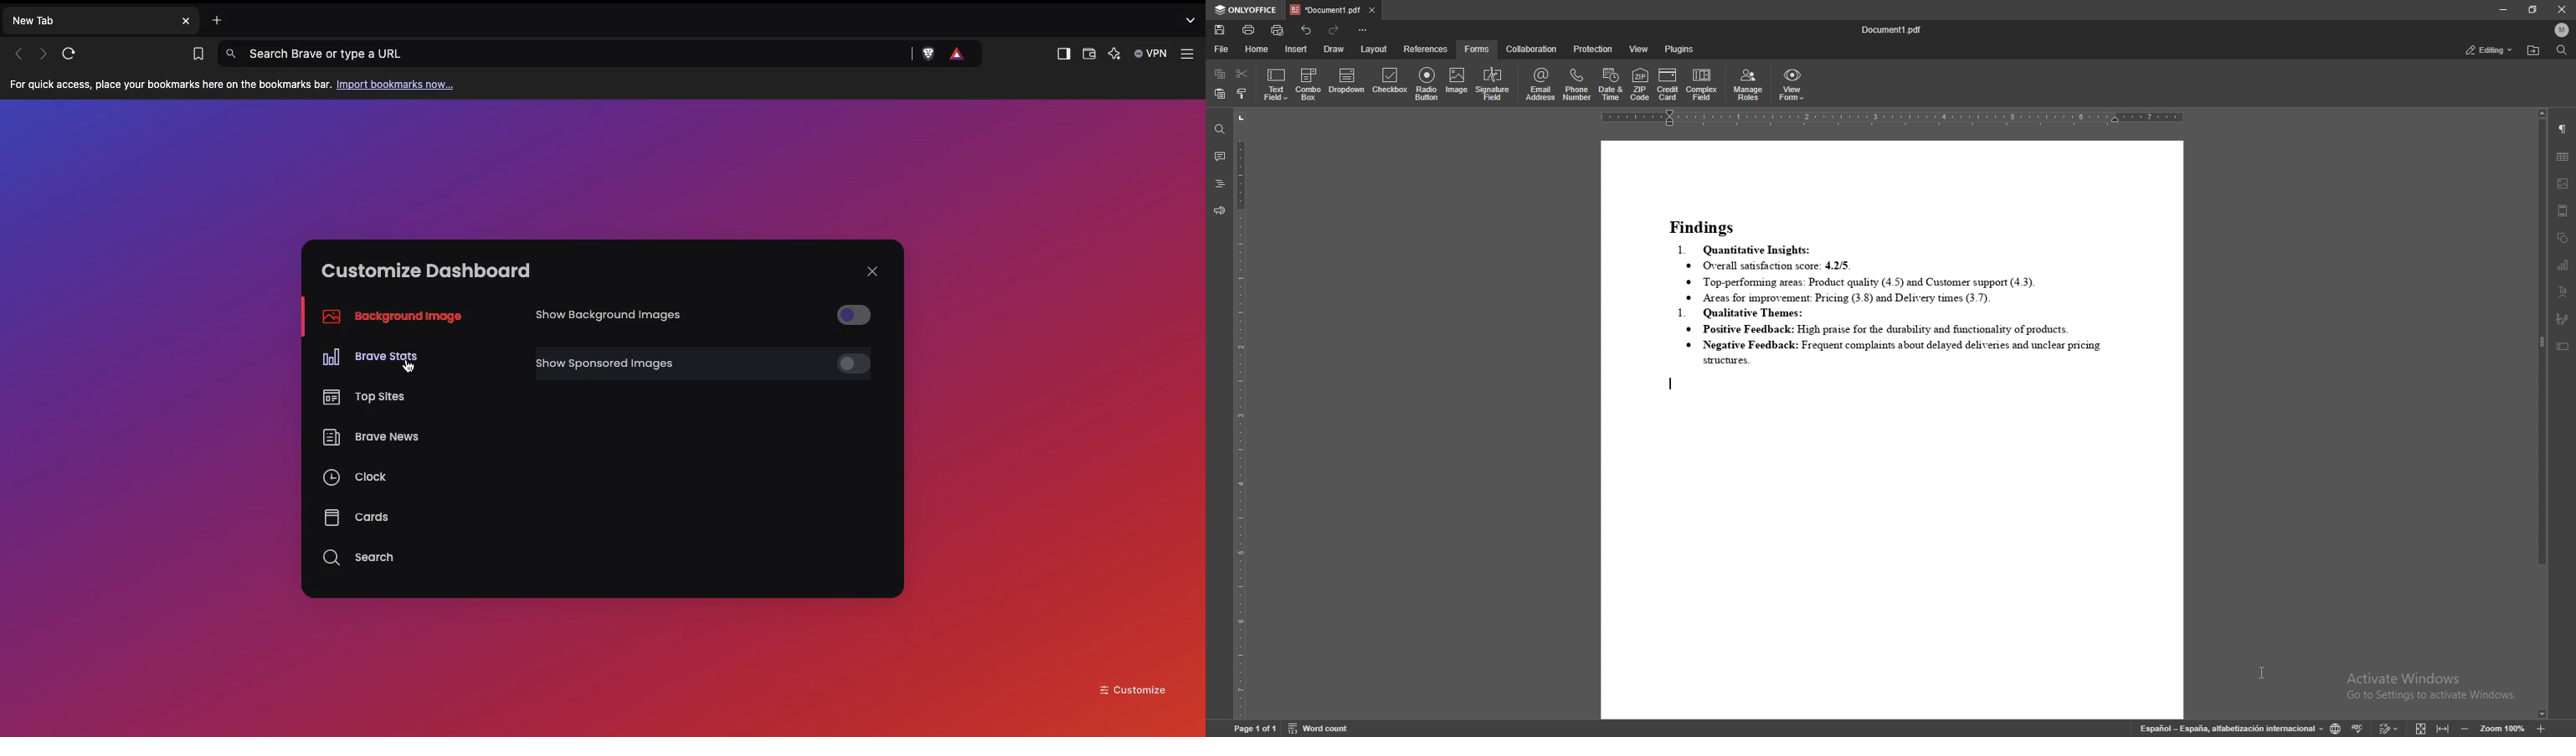 Image resolution: width=2576 pixels, height=756 pixels. Describe the element at coordinates (408, 368) in the screenshot. I see `Cursor` at that location.